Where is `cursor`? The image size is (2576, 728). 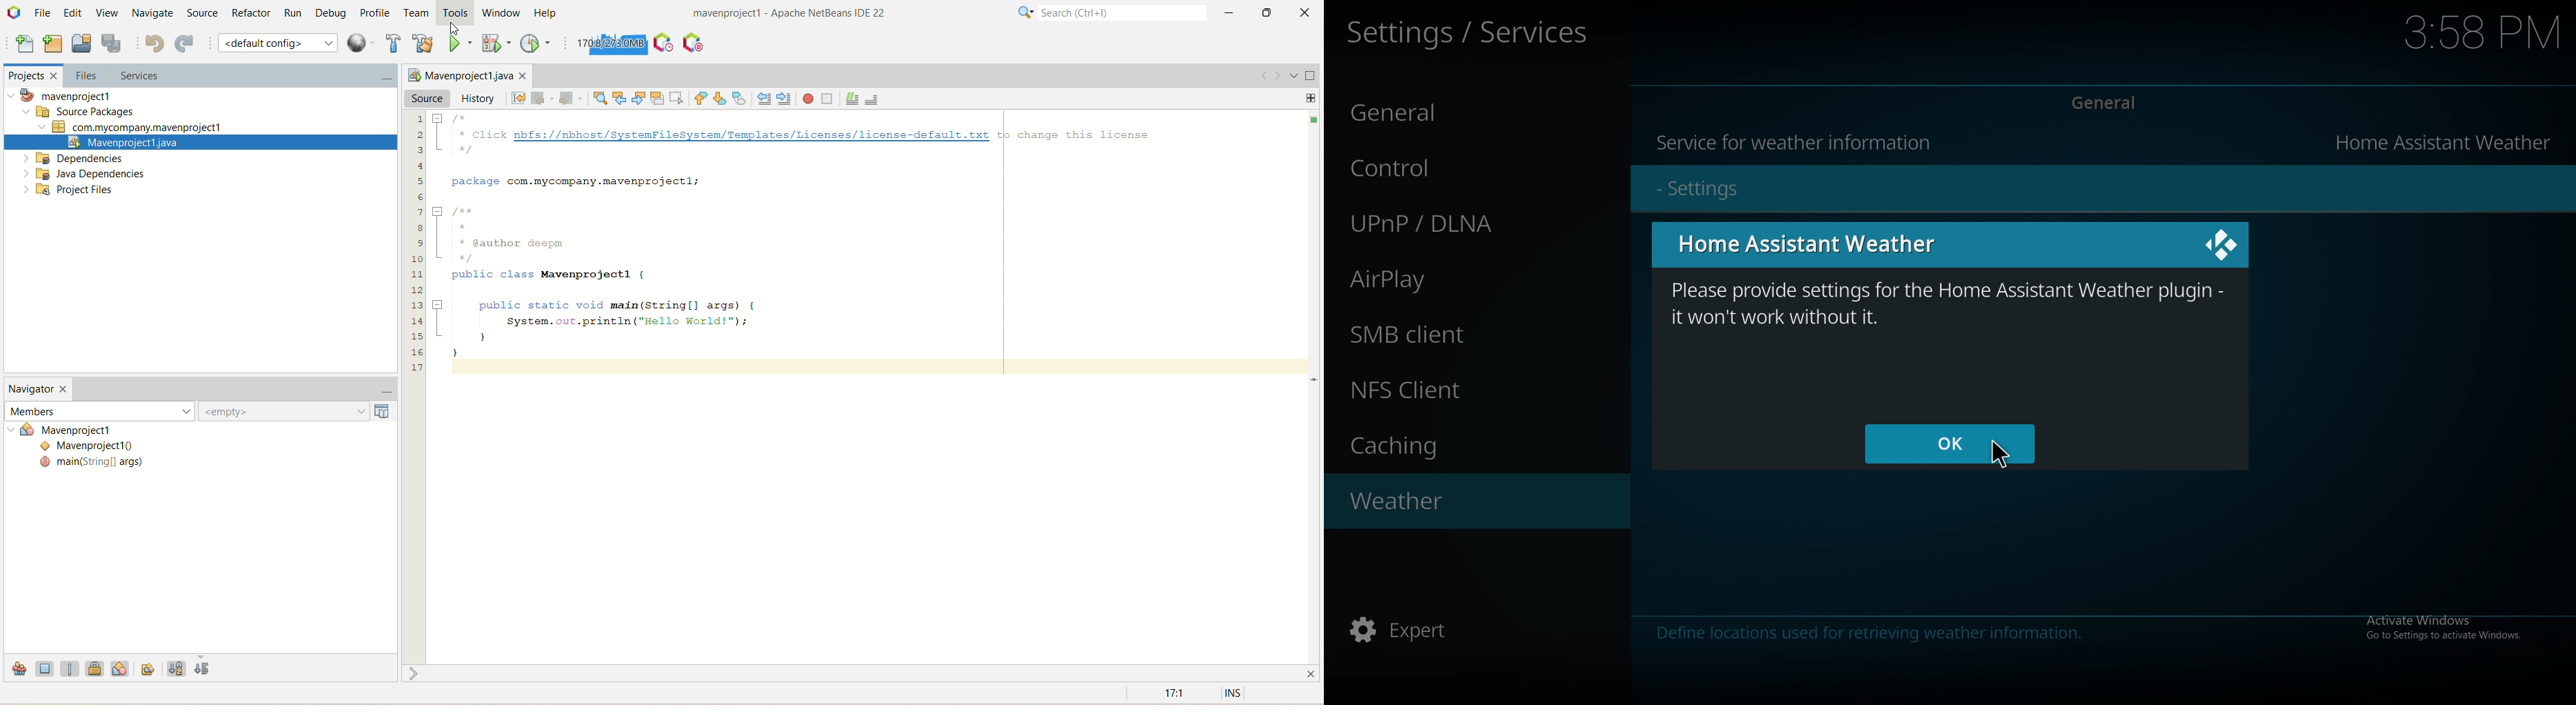
cursor is located at coordinates (450, 28).